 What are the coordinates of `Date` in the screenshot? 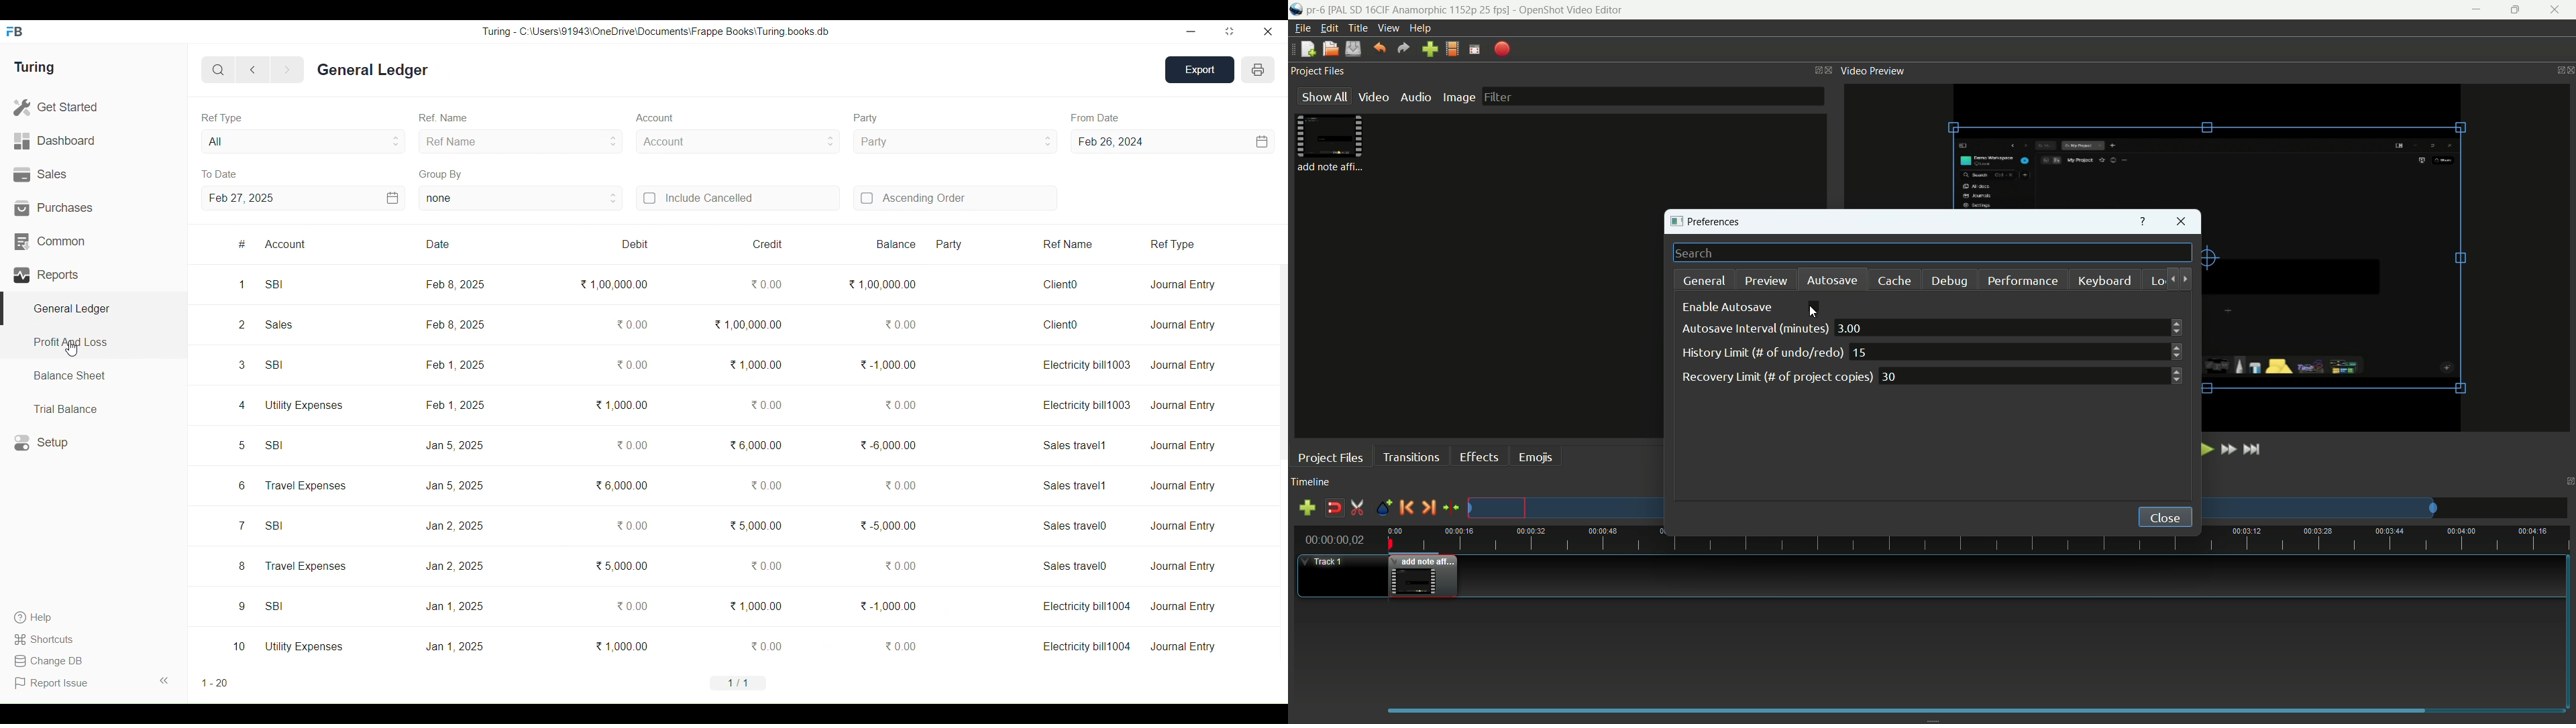 It's located at (468, 245).